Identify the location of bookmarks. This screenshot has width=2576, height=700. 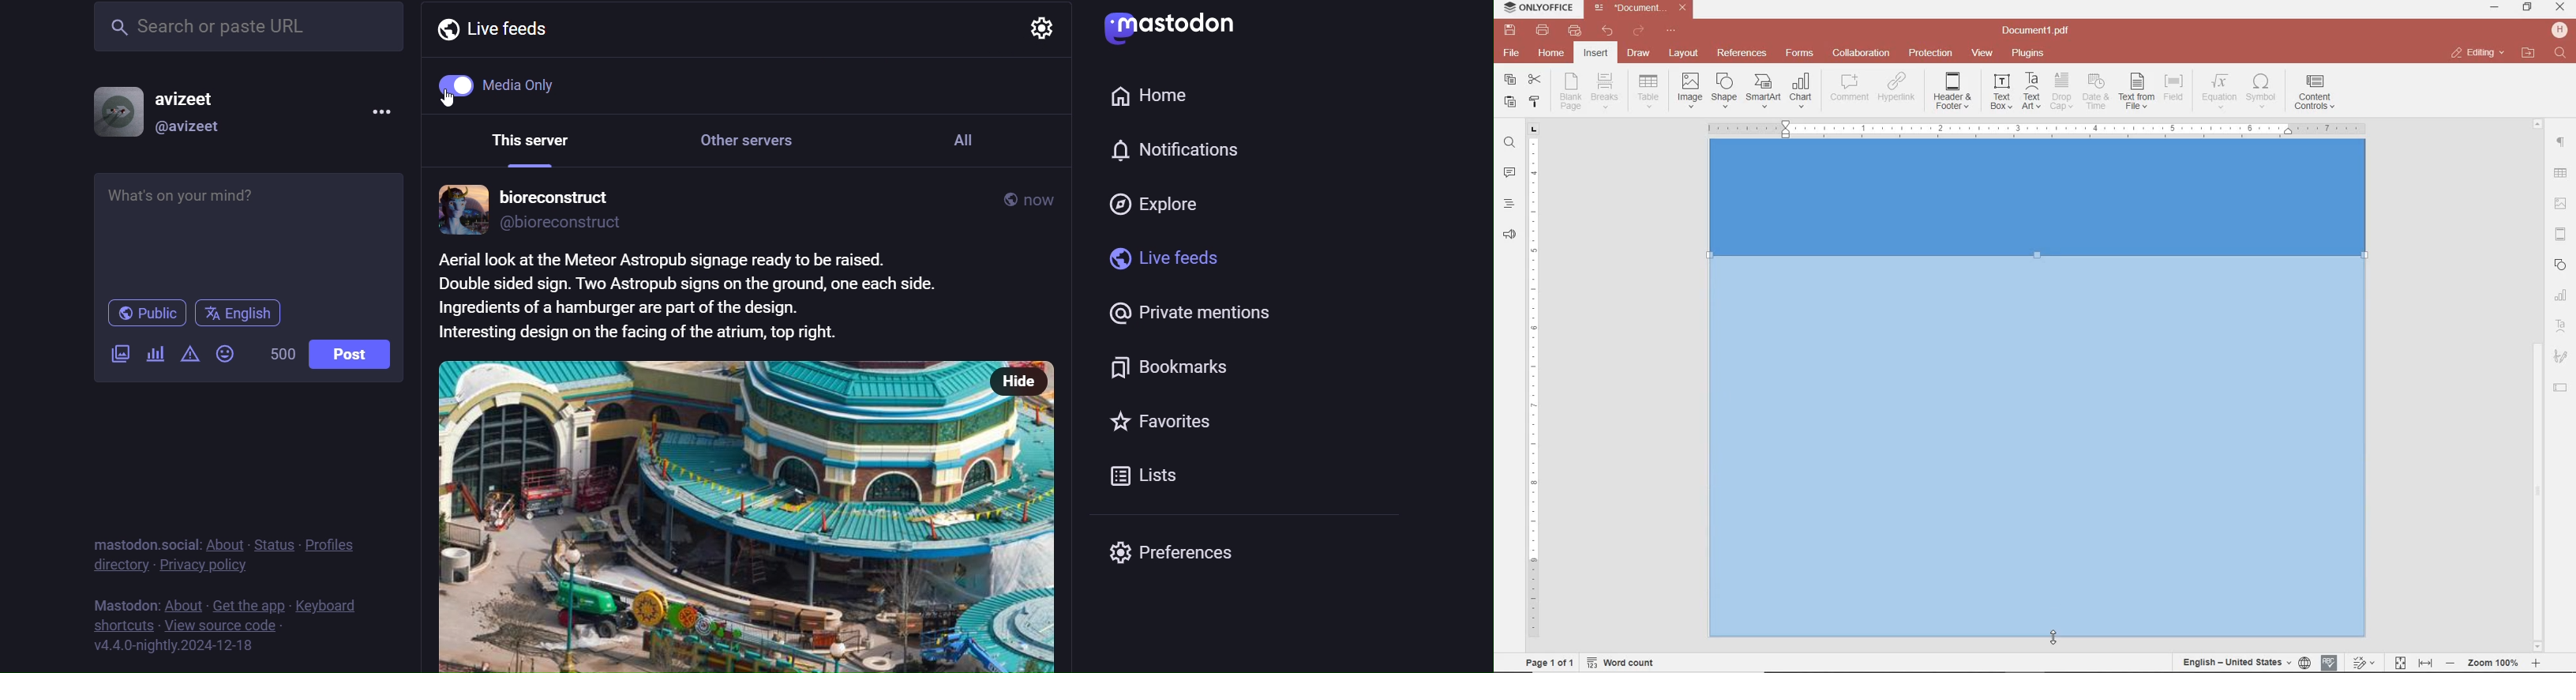
(1178, 367).